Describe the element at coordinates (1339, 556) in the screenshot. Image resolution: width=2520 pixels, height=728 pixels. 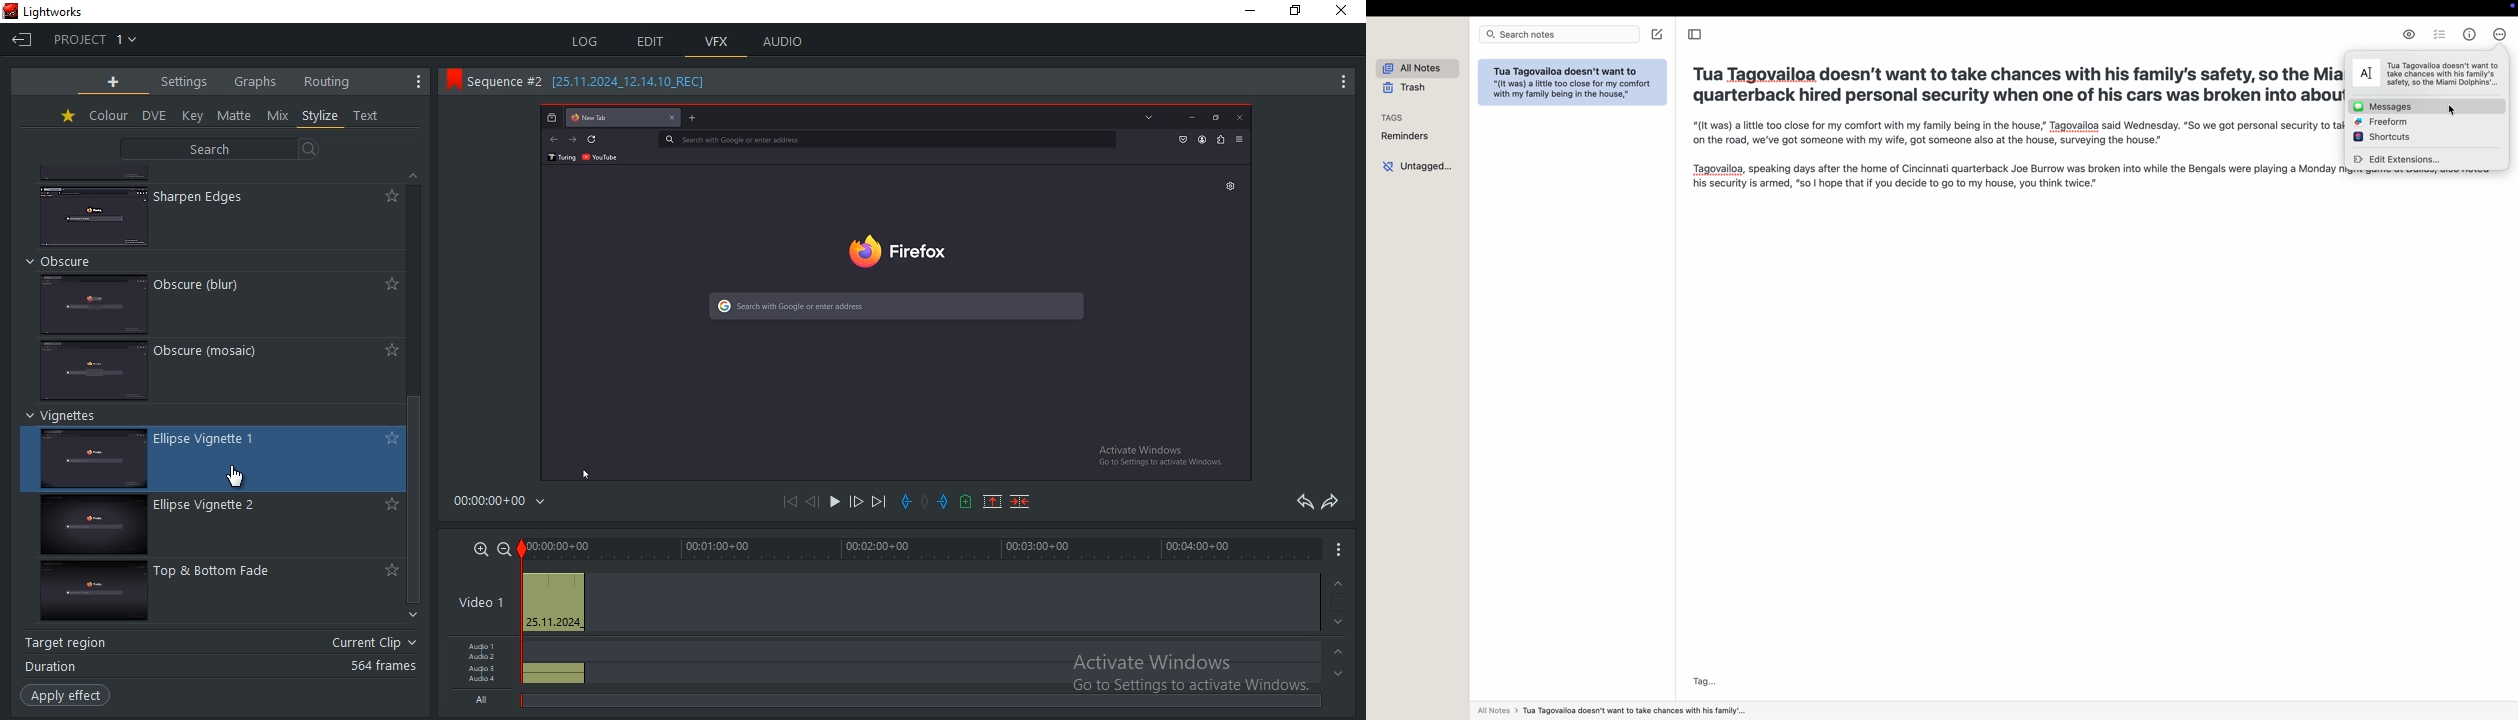
I see `Show settings menu` at that location.